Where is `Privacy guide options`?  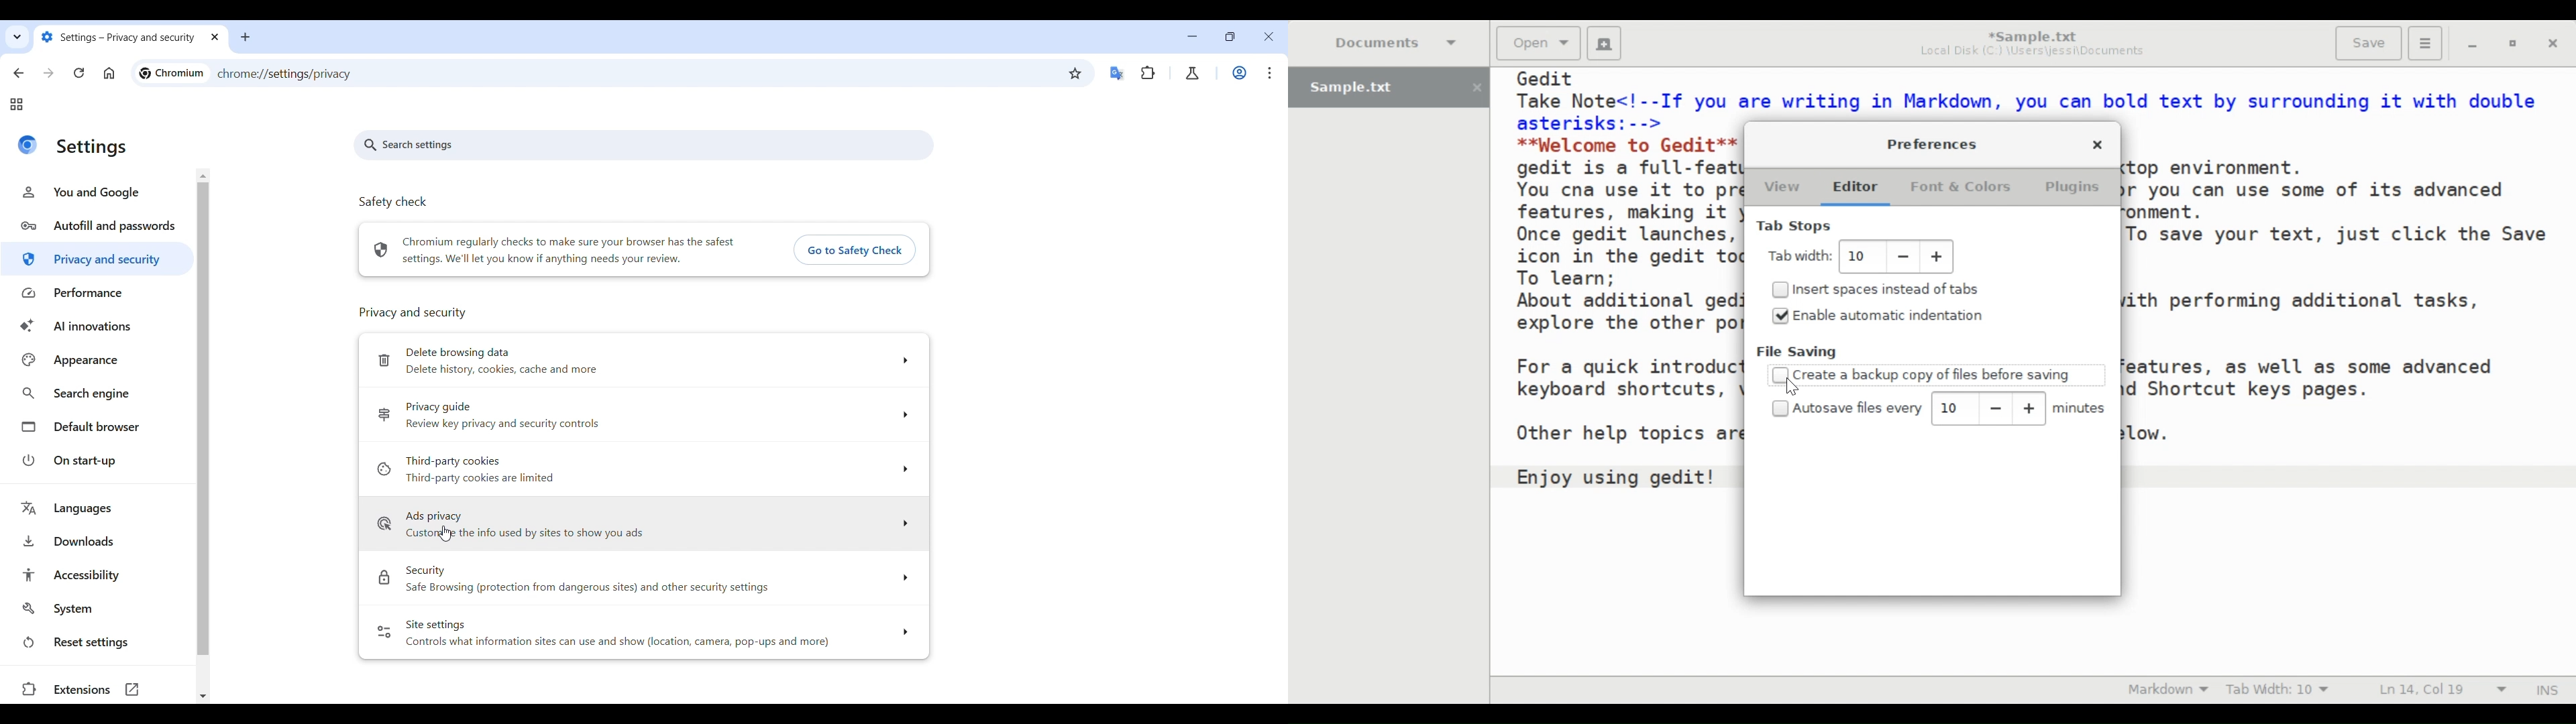 Privacy guide options is located at coordinates (642, 416).